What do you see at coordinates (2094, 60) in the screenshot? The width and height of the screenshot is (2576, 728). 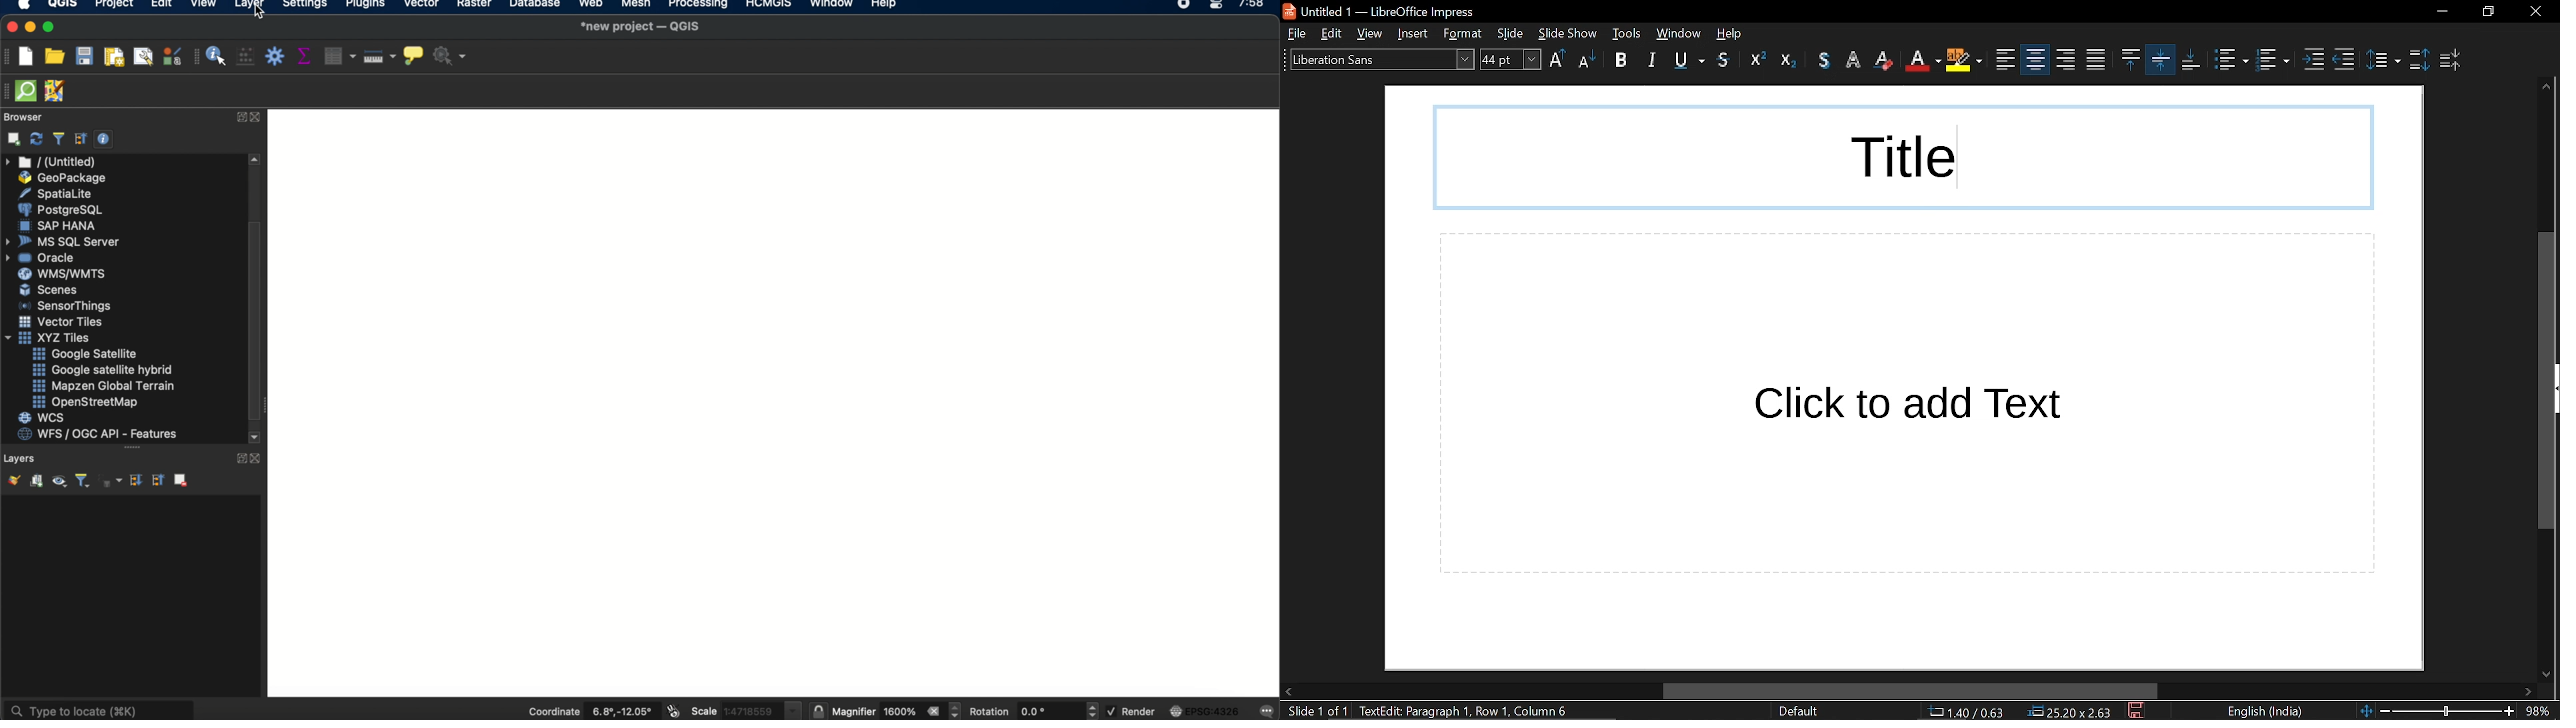 I see `align top` at bounding box center [2094, 60].